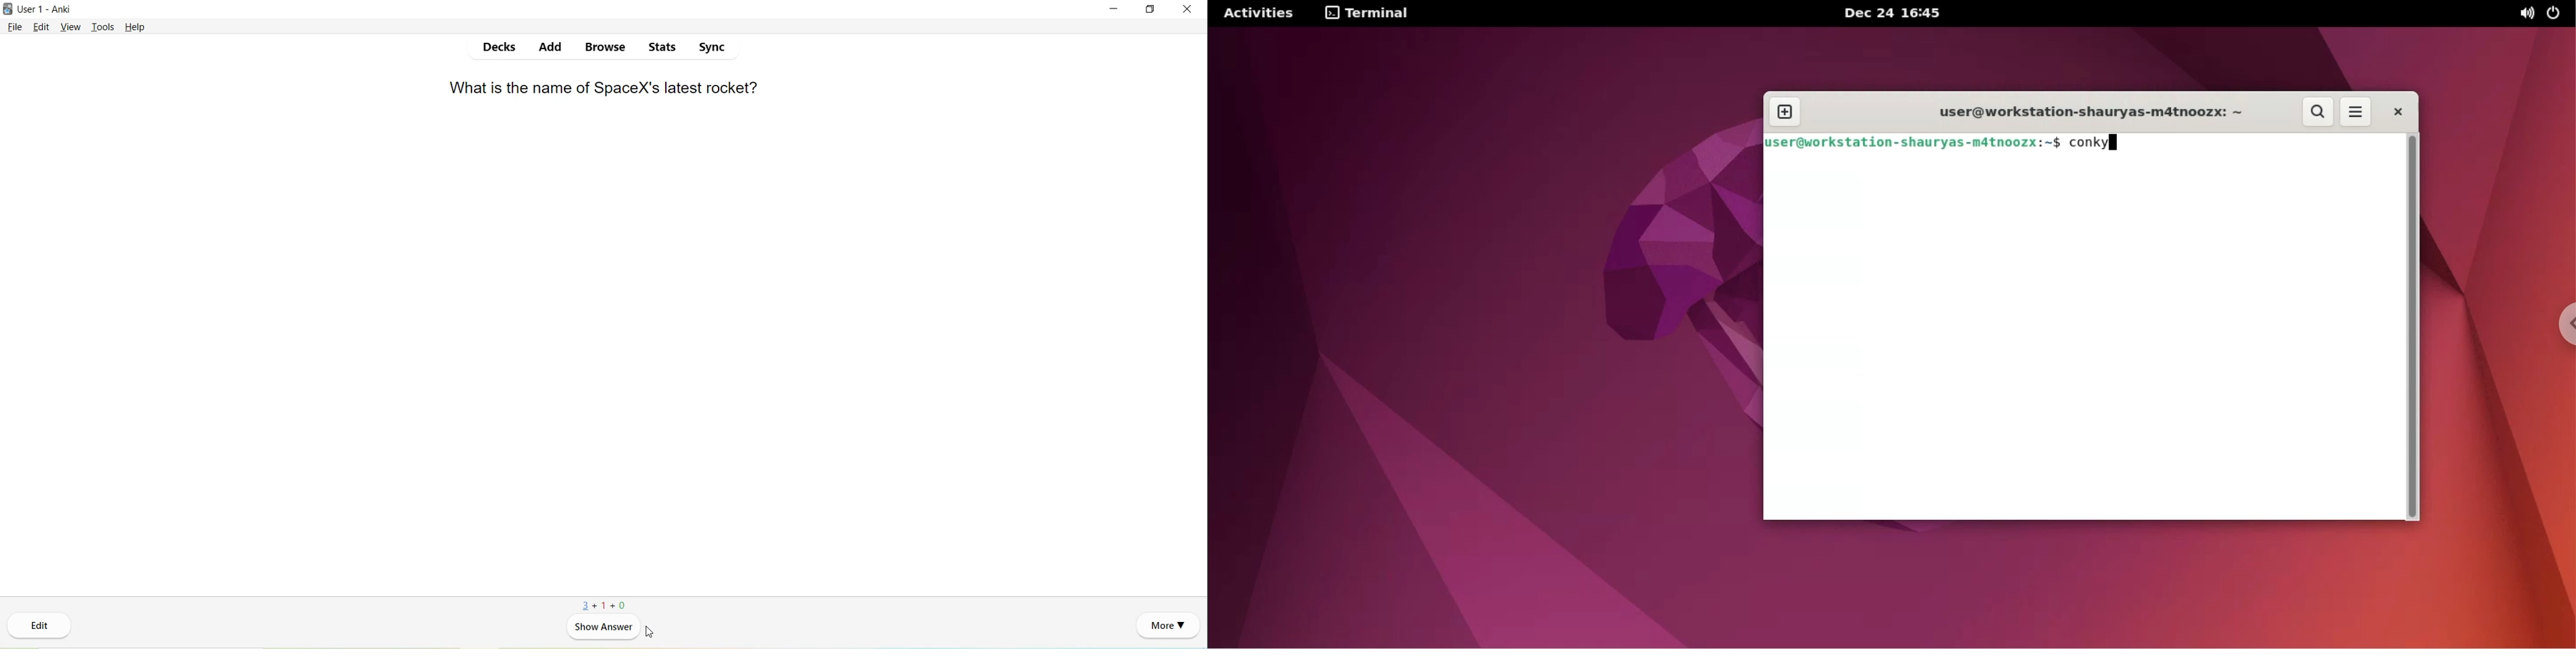 This screenshot has height=672, width=2576. Describe the element at coordinates (651, 631) in the screenshot. I see `cursor` at that location.